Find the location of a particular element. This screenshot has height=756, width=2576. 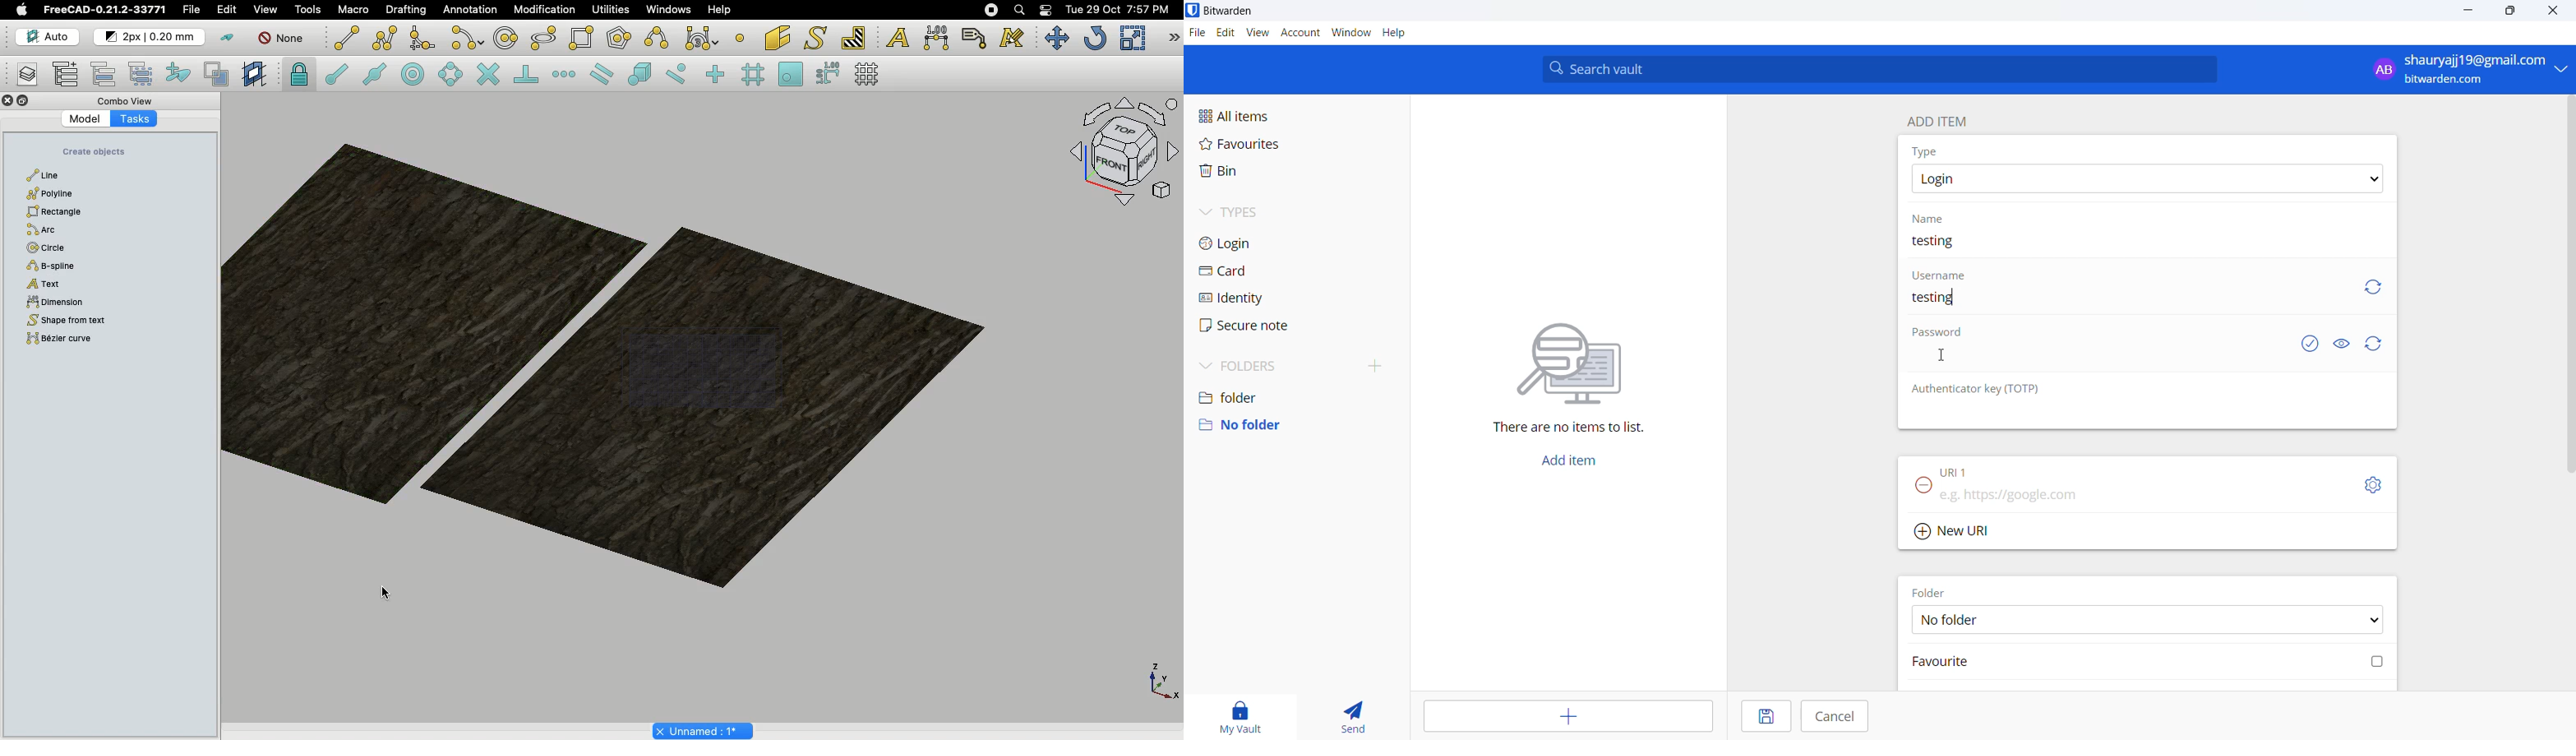

Snap center is located at coordinates (418, 73).